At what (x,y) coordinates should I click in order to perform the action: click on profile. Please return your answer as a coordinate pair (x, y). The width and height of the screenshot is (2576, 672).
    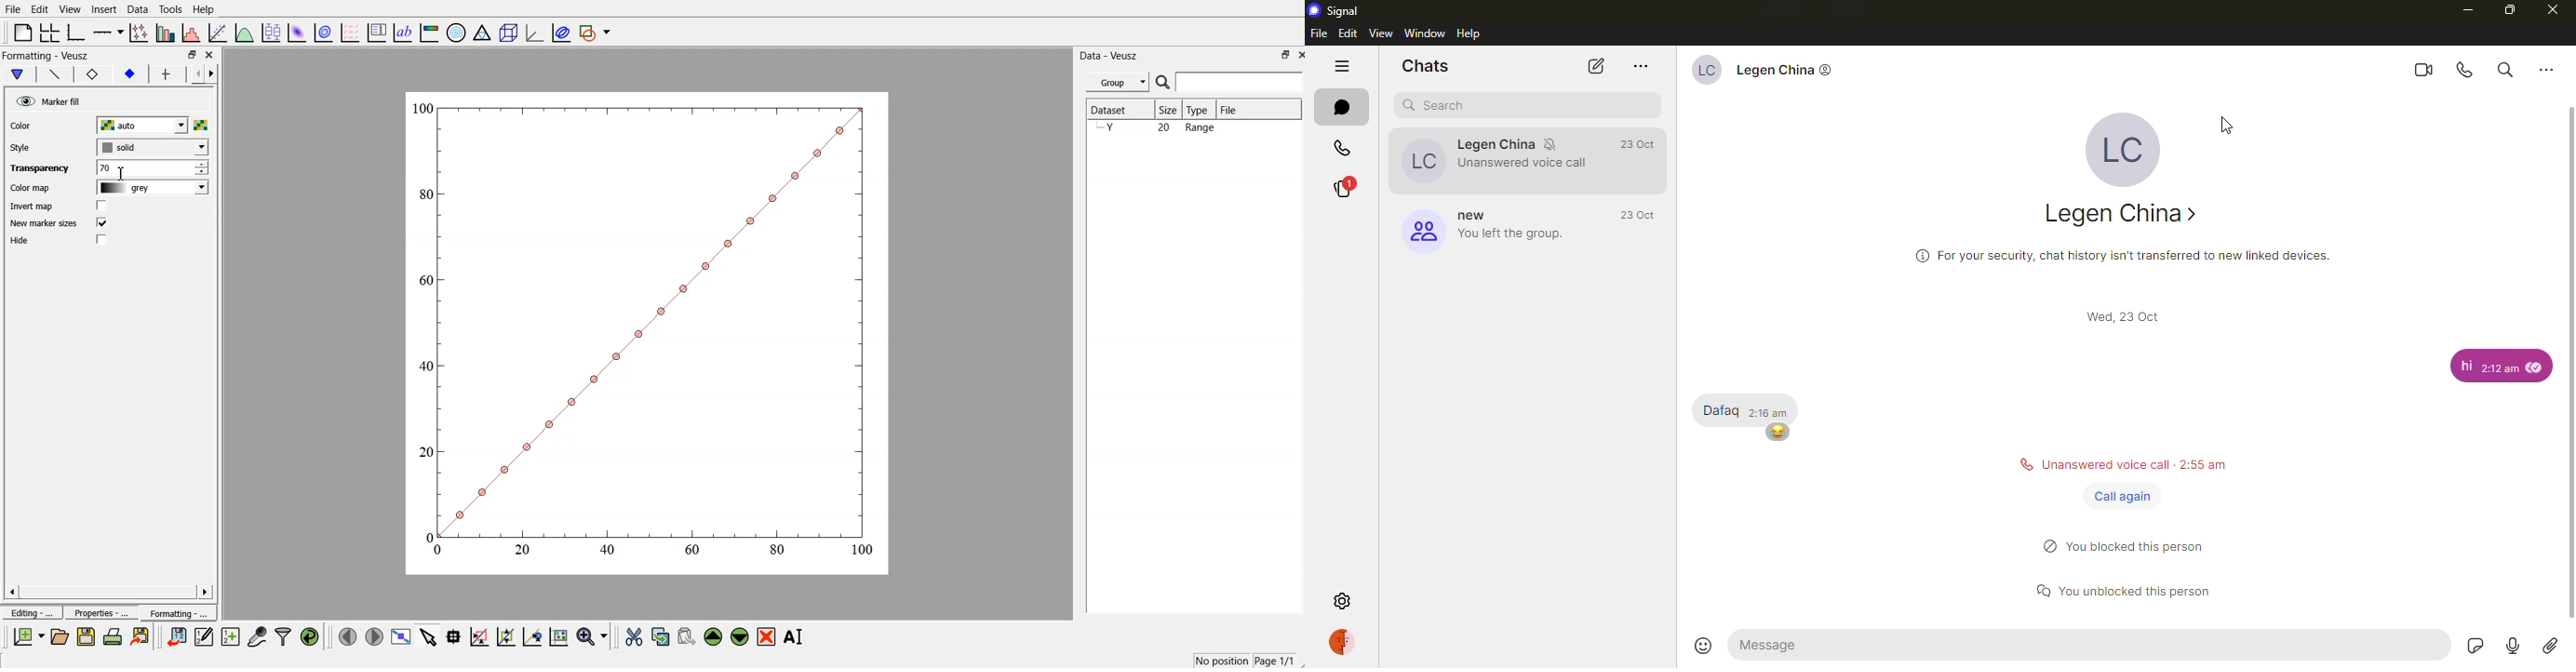
    Looking at the image, I should click on (1348, 641).